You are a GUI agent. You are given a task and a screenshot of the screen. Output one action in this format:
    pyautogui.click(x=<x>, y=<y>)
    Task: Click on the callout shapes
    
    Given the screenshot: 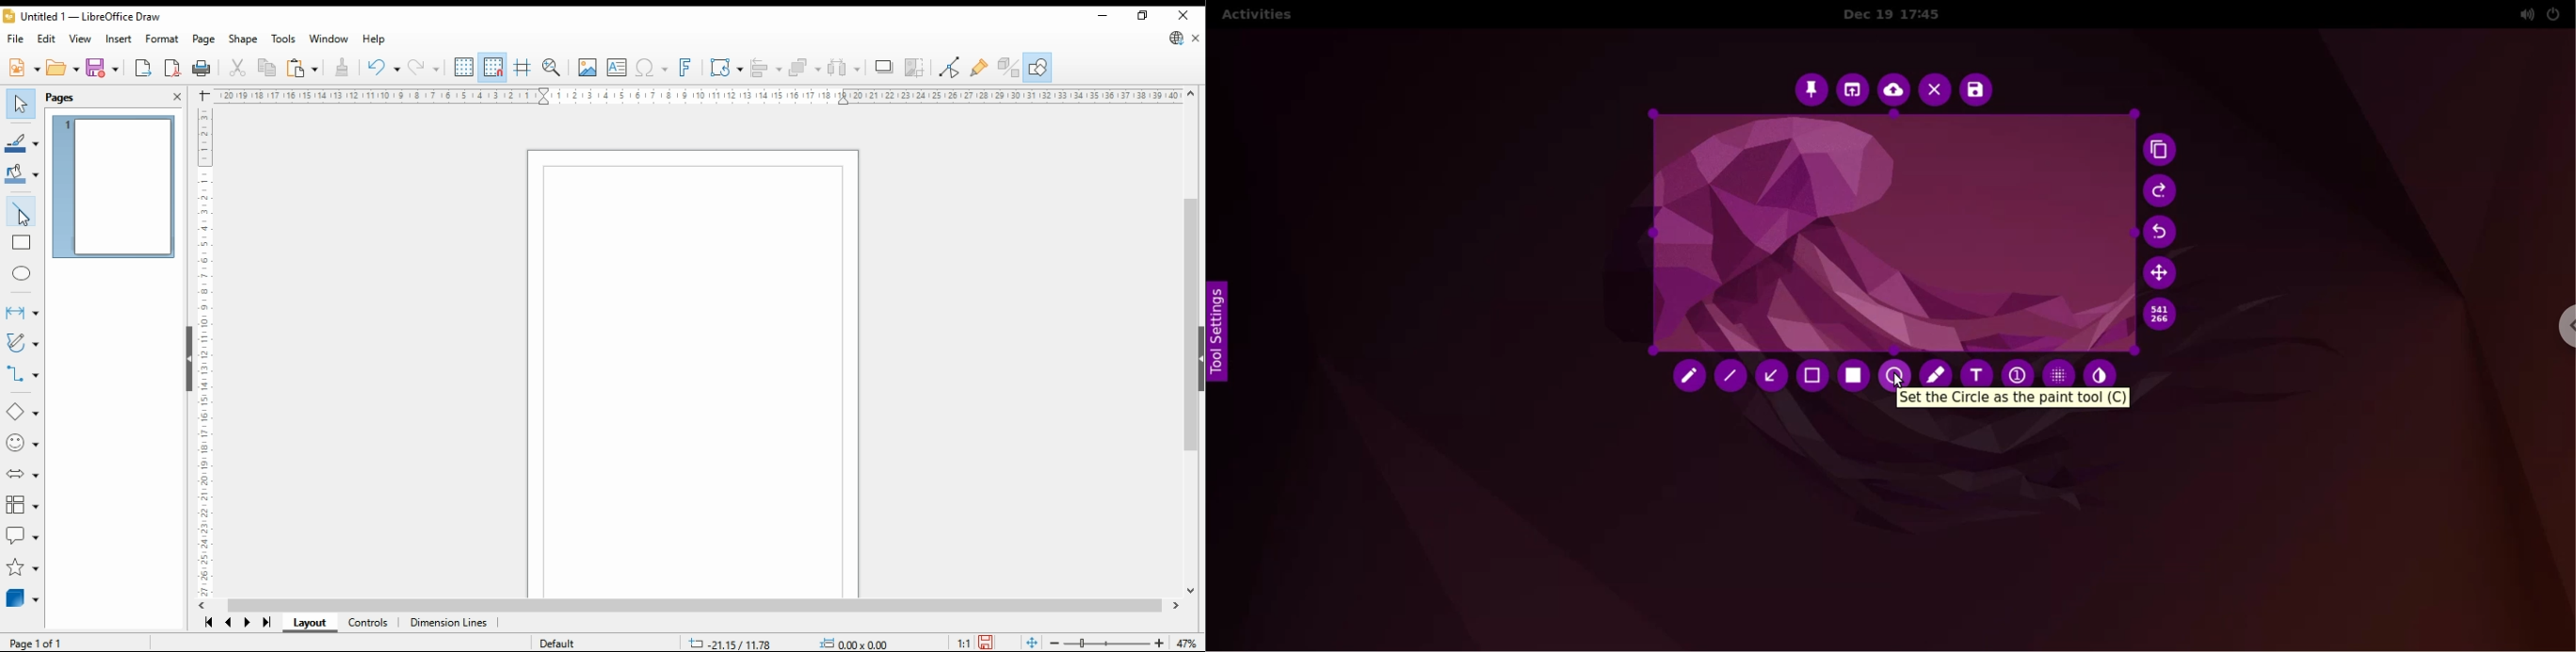 What is the action you would take?
    pyautogui.click(x=23, y=536)
    